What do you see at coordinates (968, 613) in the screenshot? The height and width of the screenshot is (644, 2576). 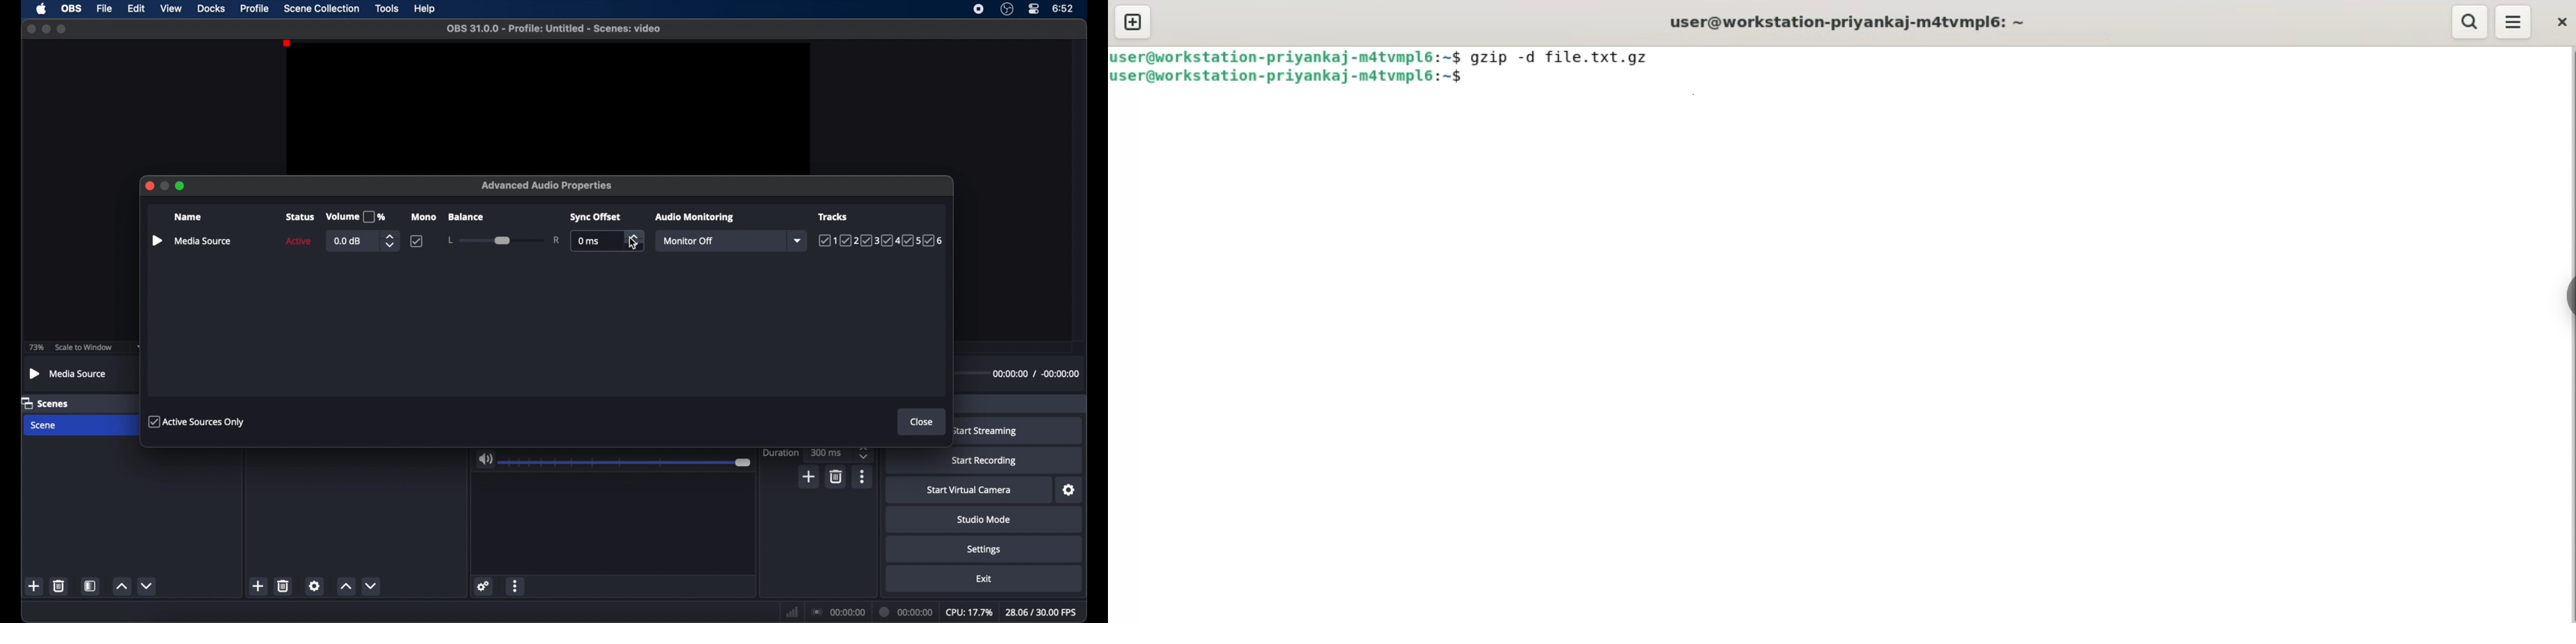 I see `cpu` at bounding box center [968, 613].